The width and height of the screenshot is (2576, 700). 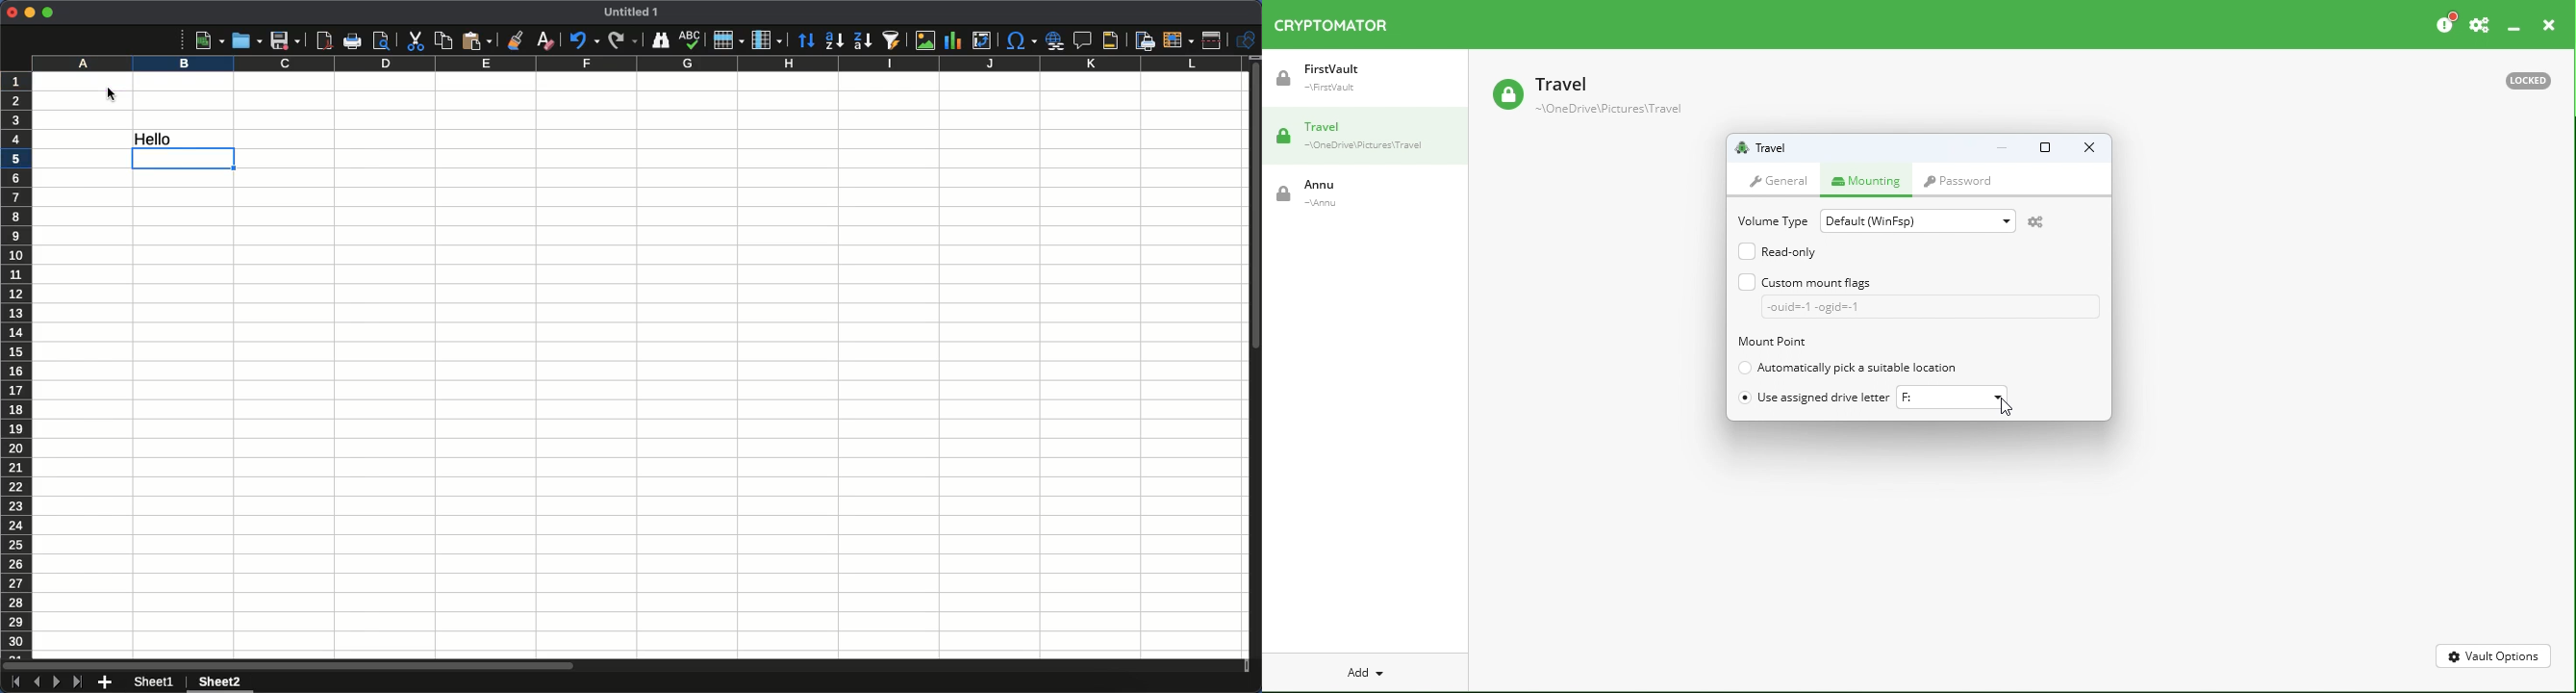 I want to click on Print, so click(x=354, y=41).